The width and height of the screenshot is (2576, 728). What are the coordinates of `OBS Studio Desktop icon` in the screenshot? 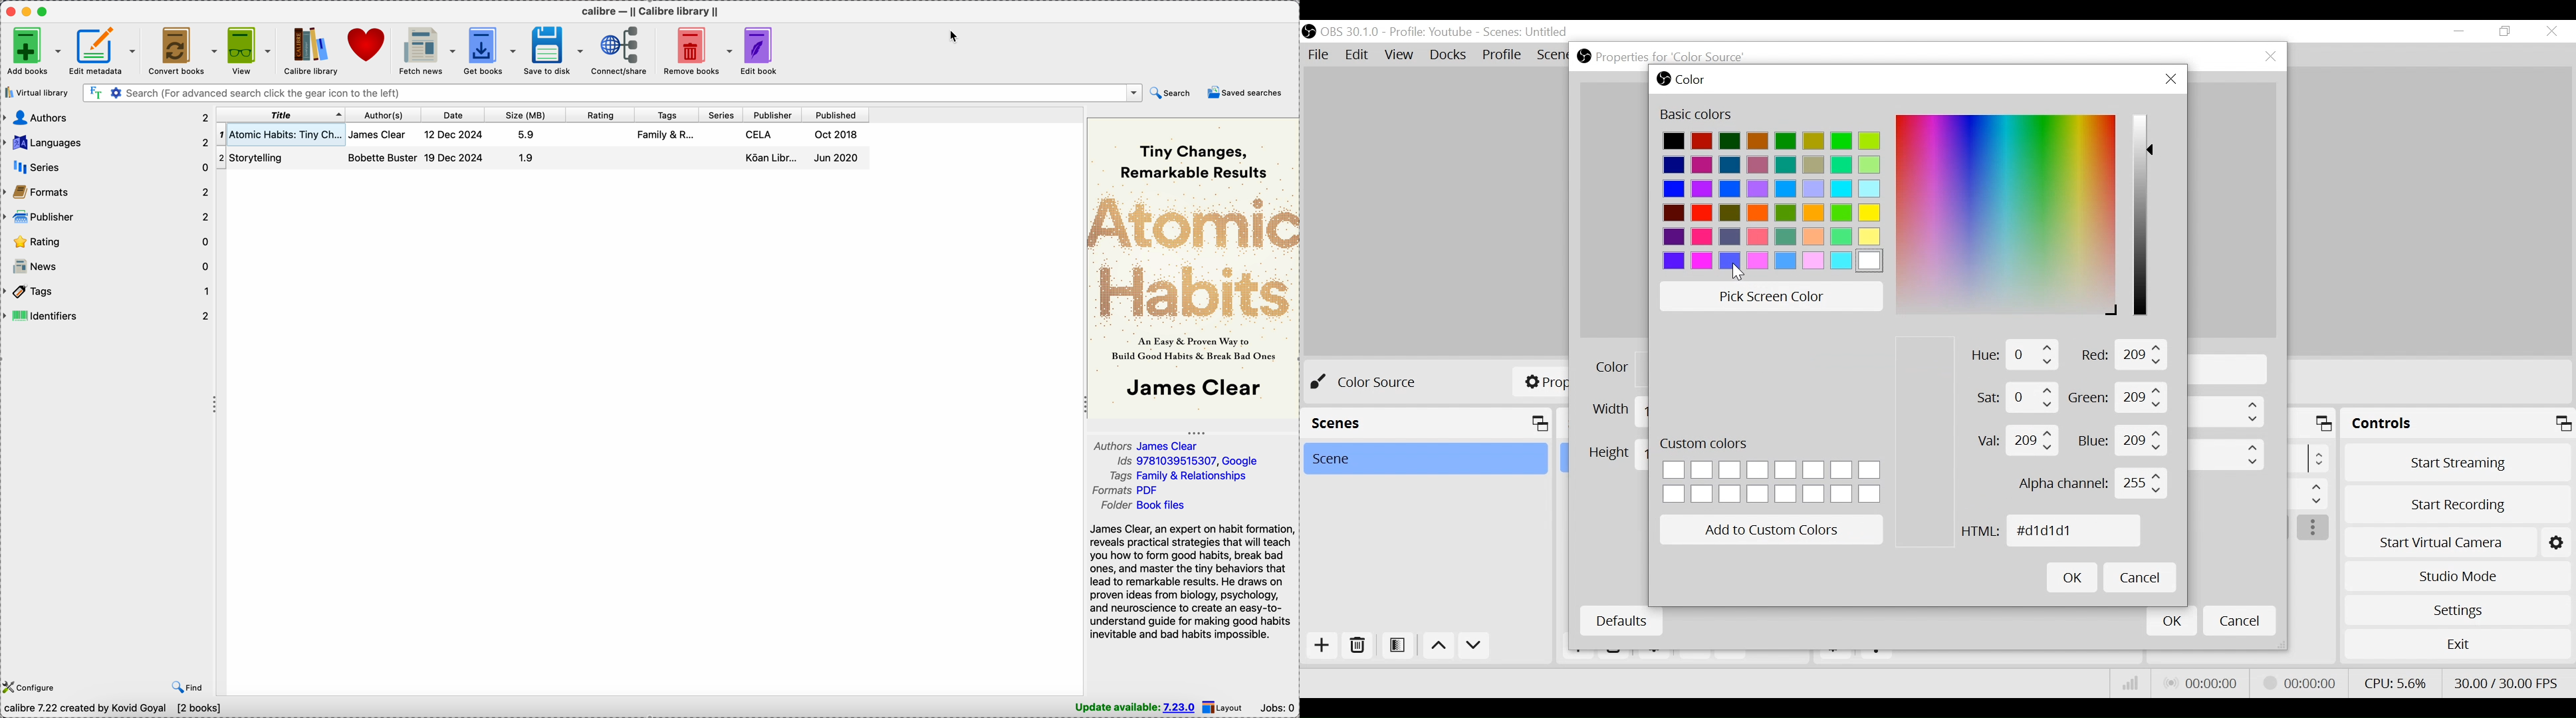 It's located at (1663, 78).